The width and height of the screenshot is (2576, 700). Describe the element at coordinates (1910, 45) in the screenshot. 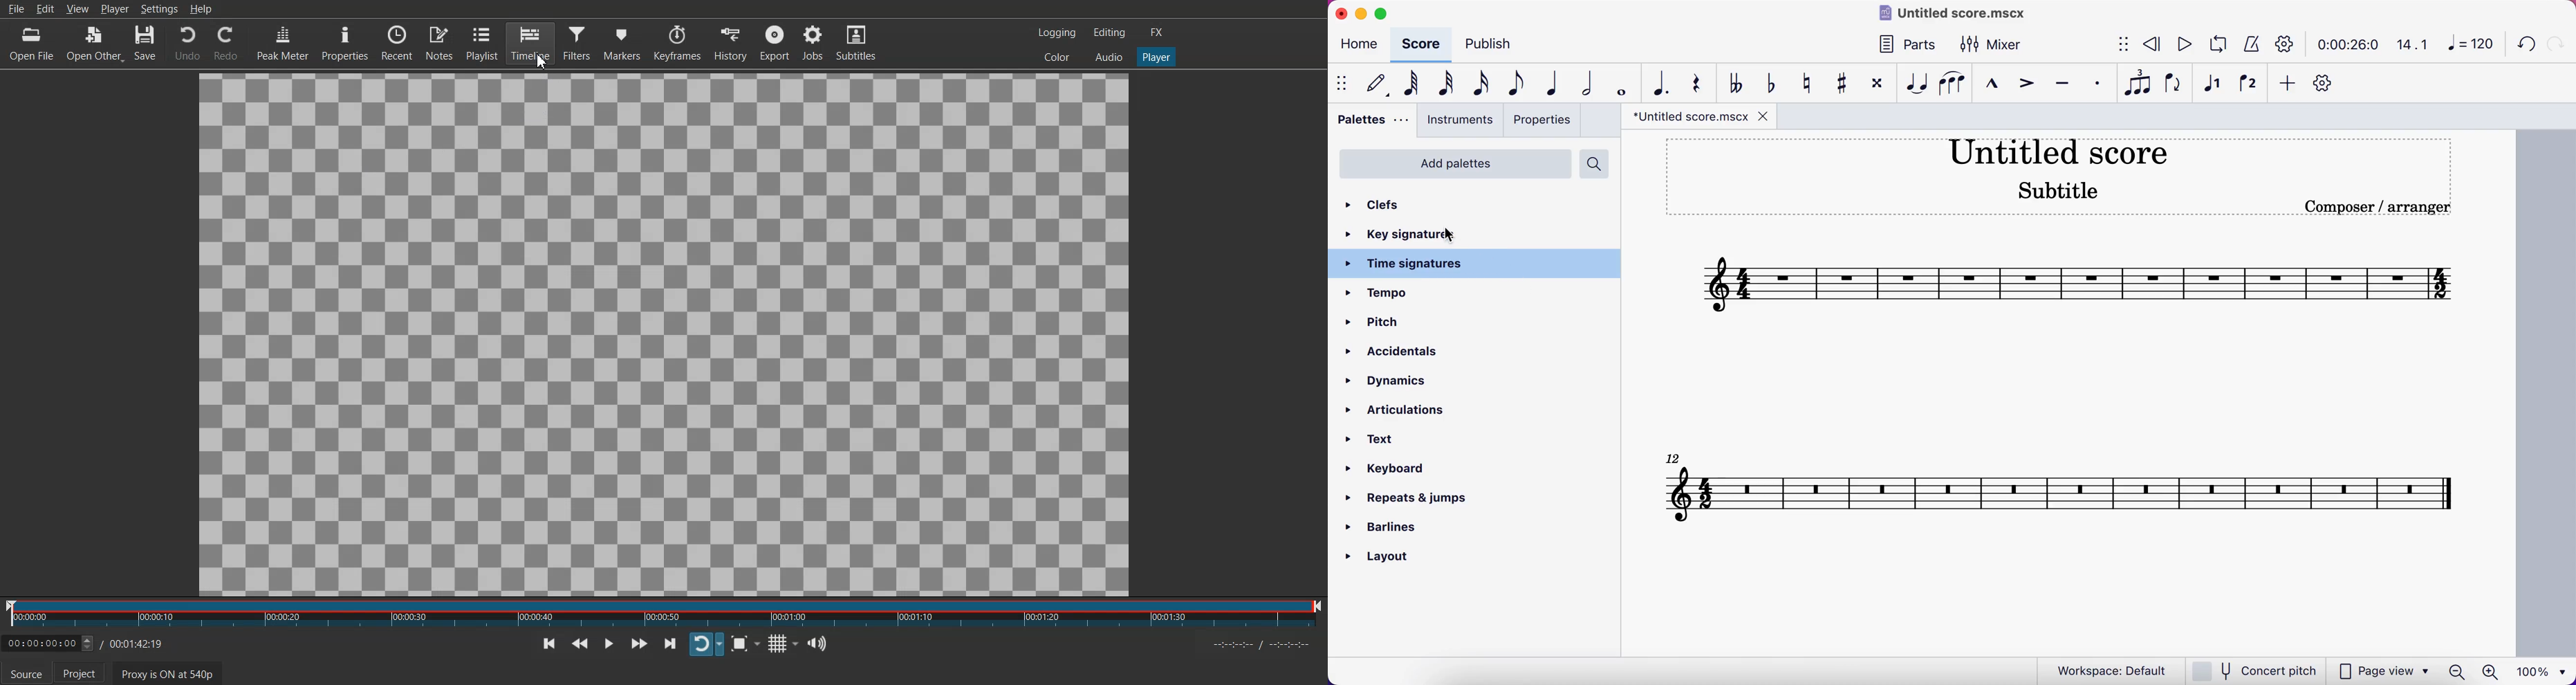

I see `parts` at that location.